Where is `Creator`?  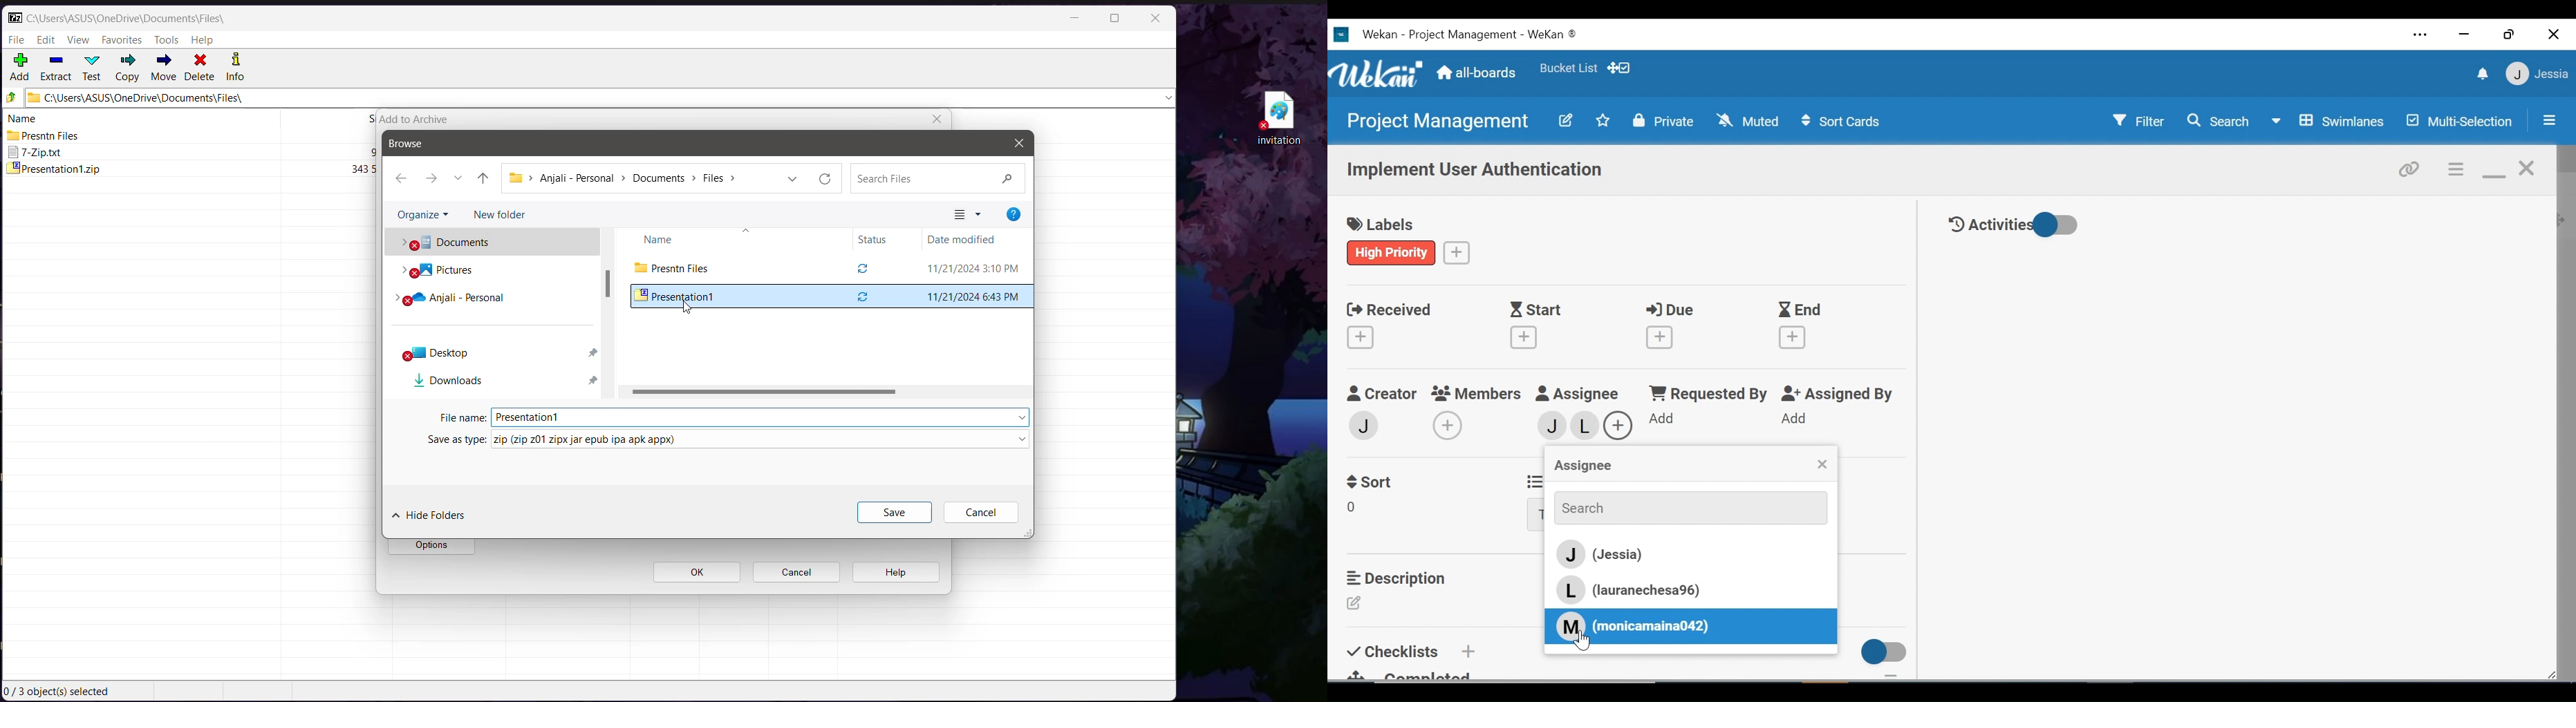 Creator is located at coordinates (1381, 394).